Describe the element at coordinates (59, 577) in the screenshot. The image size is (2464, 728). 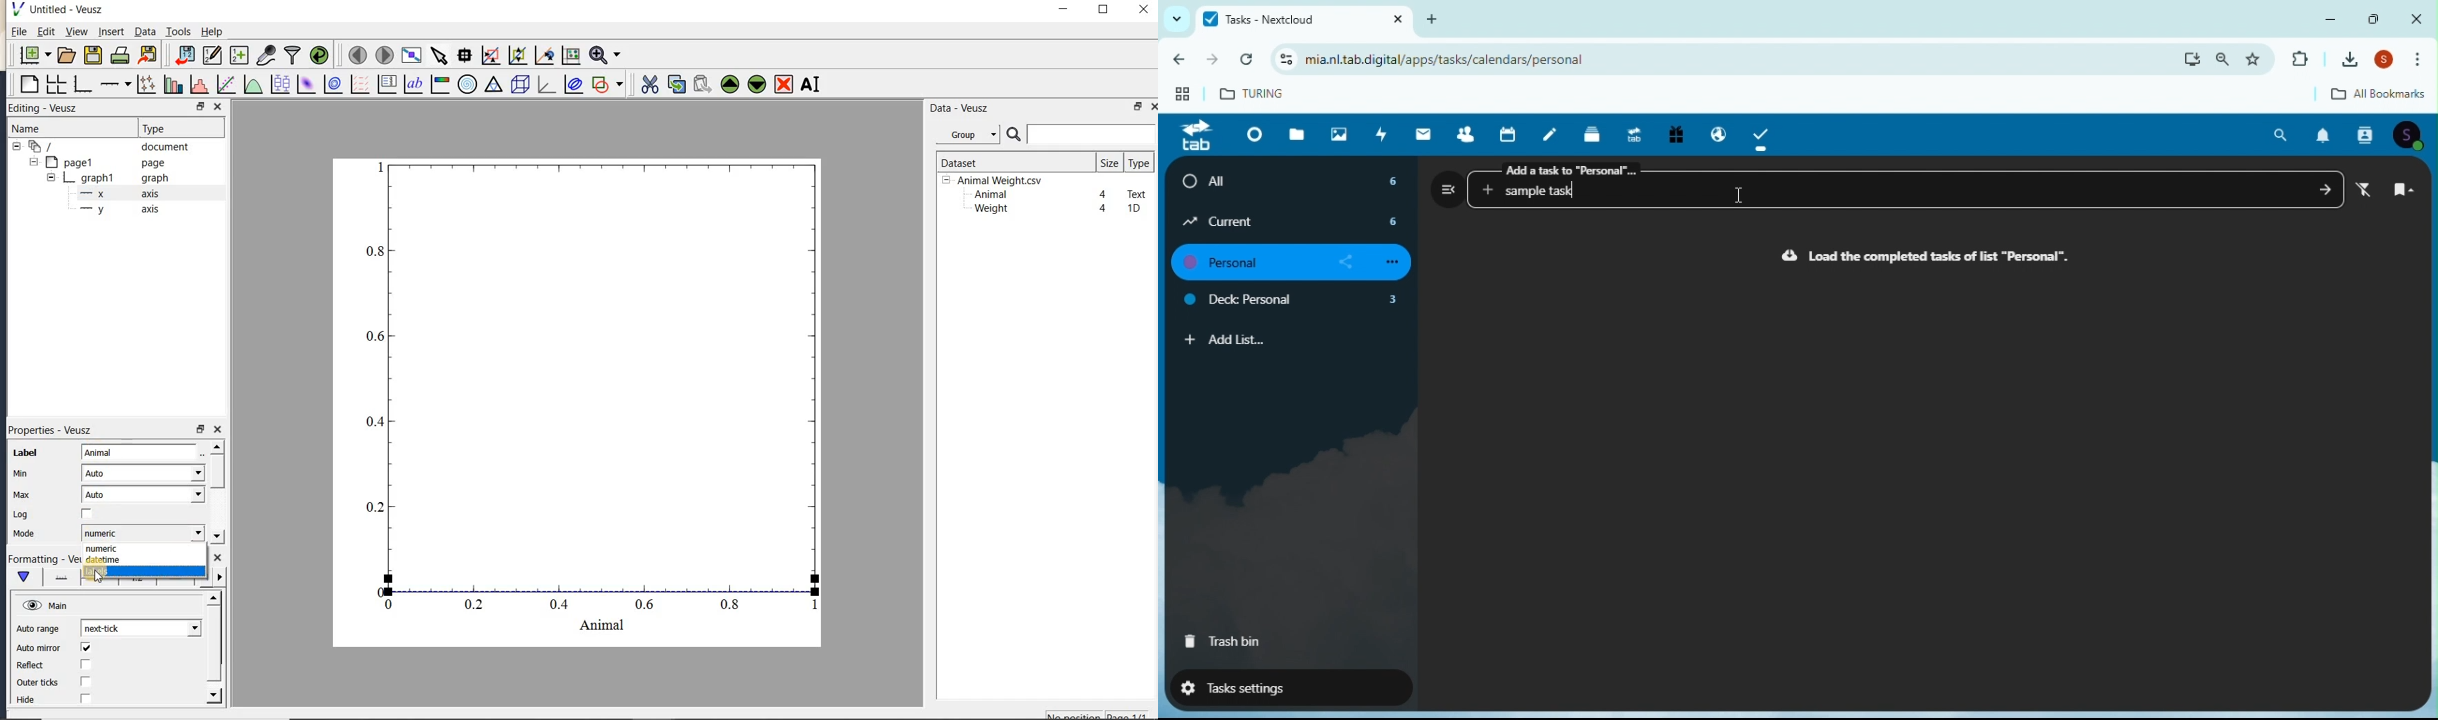
I see `axis line` at that location.